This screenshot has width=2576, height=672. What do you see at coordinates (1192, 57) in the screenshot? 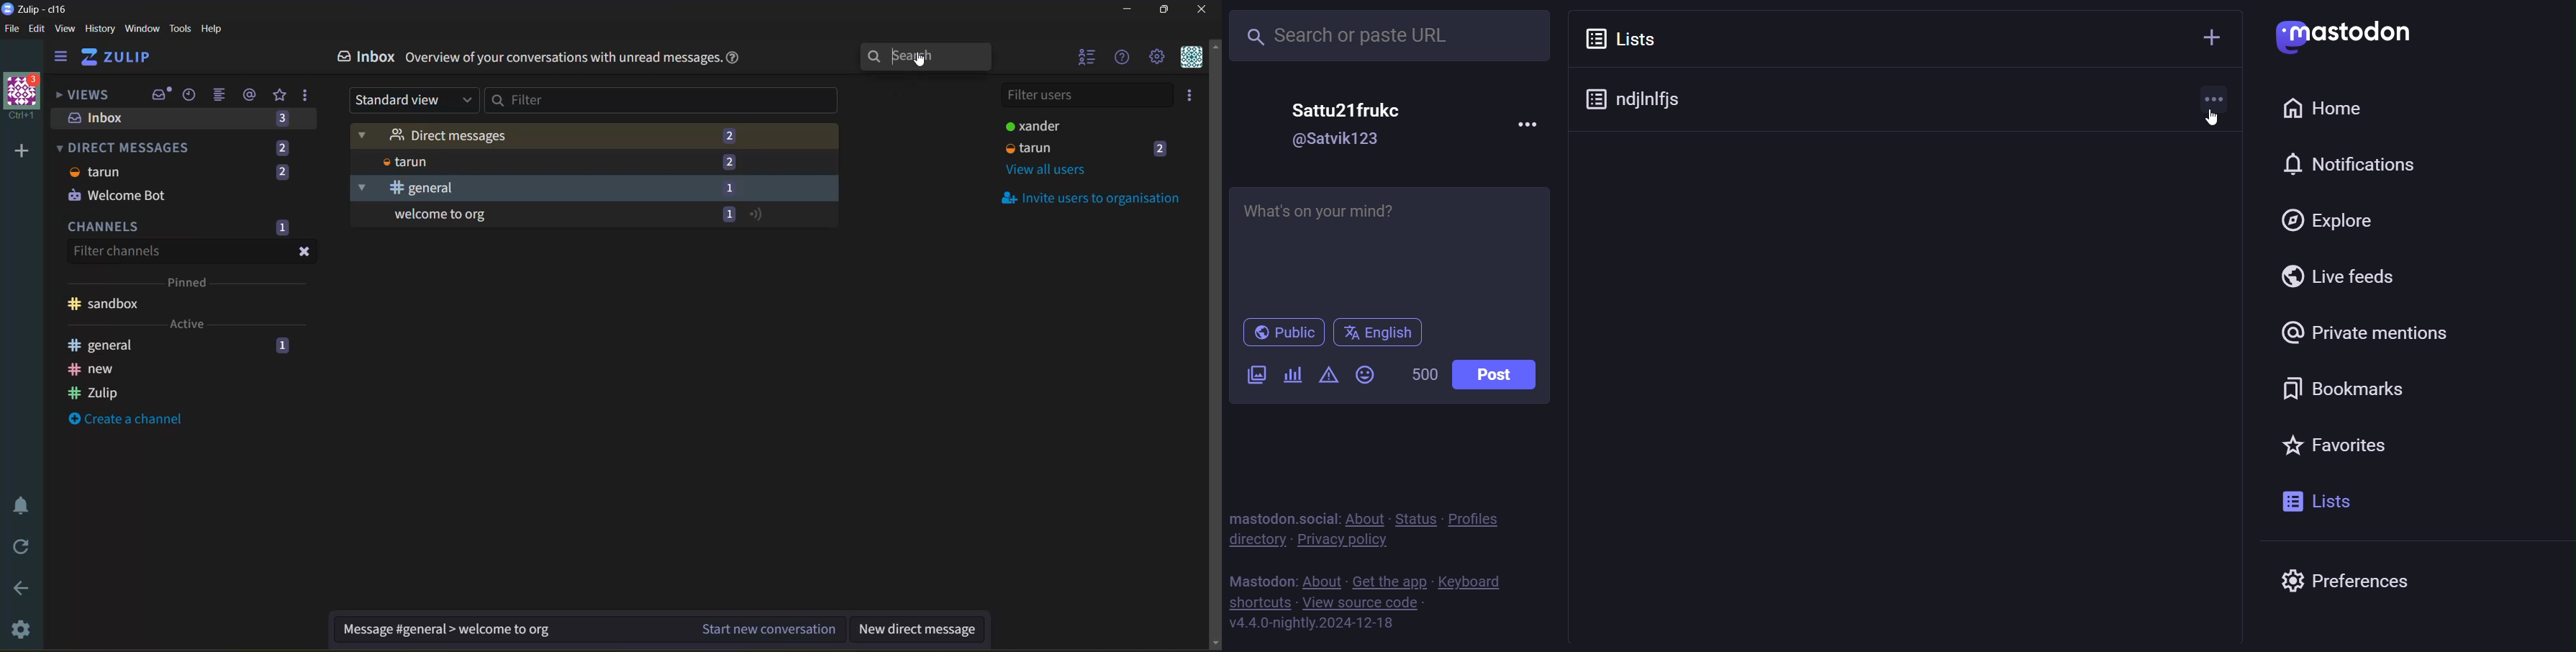
I see `personal menu` at bounding box center [1192, 57].